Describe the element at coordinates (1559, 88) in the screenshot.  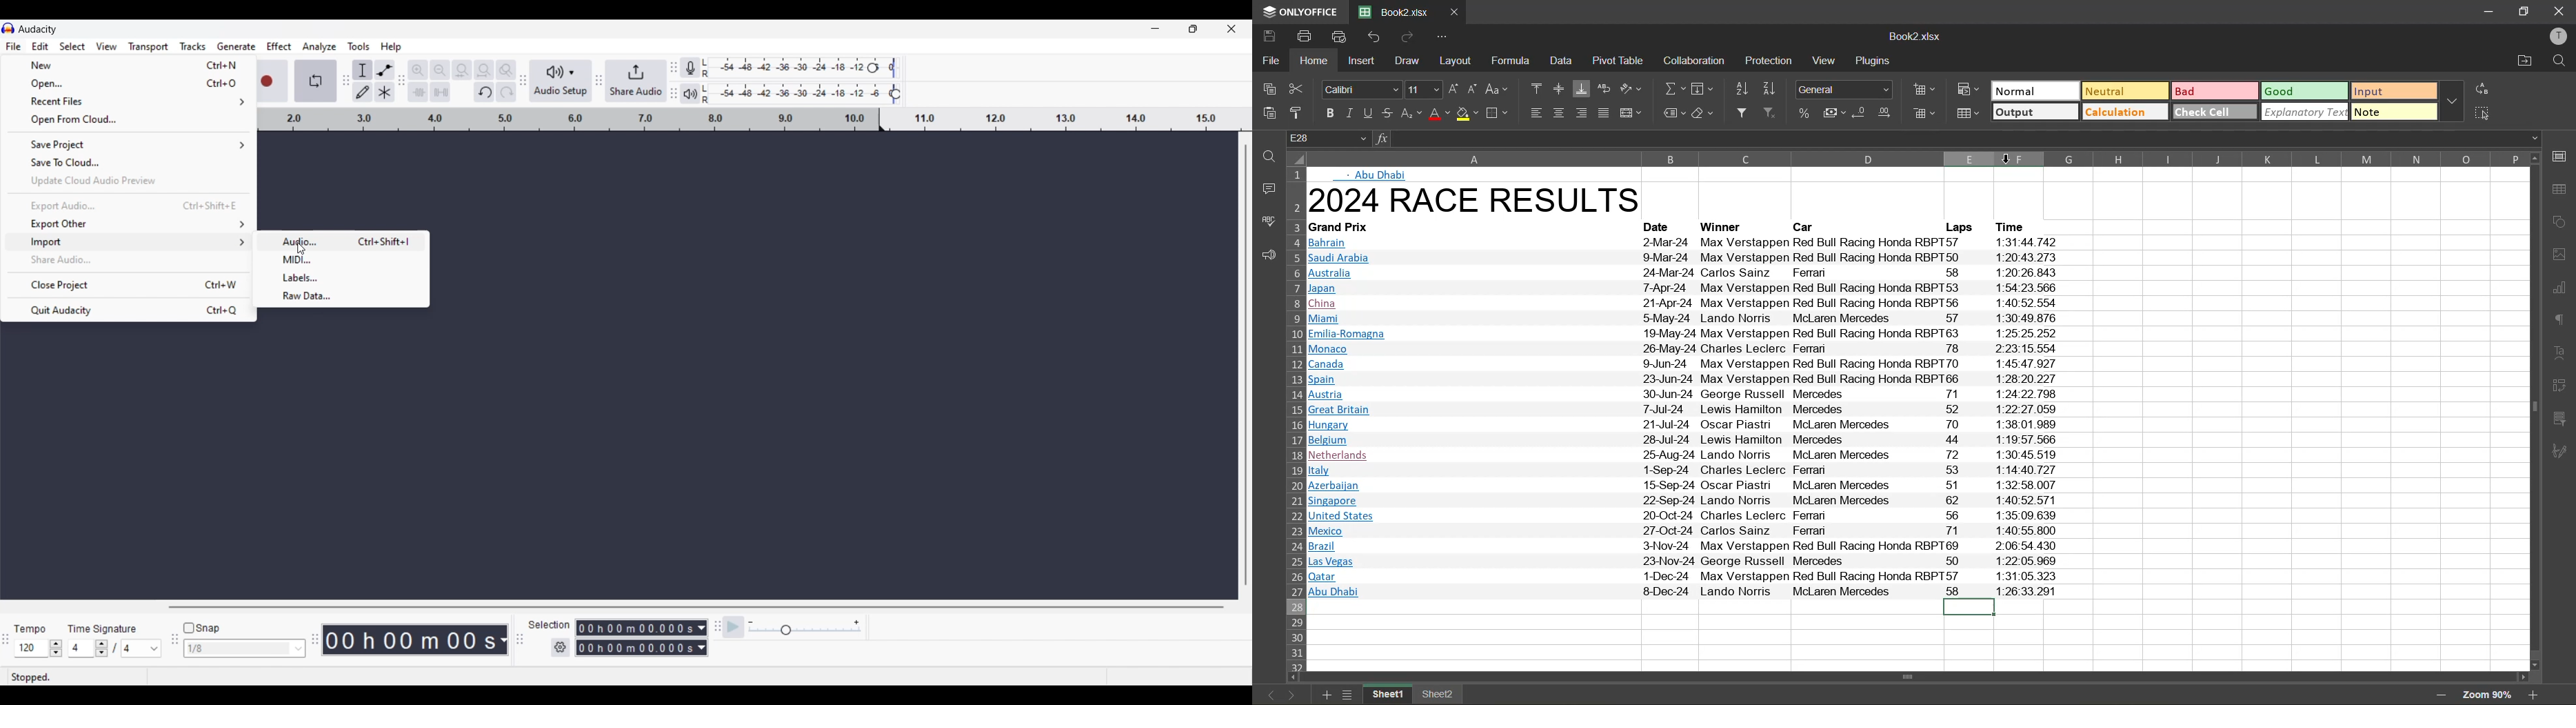
I see `align middle` at that location.